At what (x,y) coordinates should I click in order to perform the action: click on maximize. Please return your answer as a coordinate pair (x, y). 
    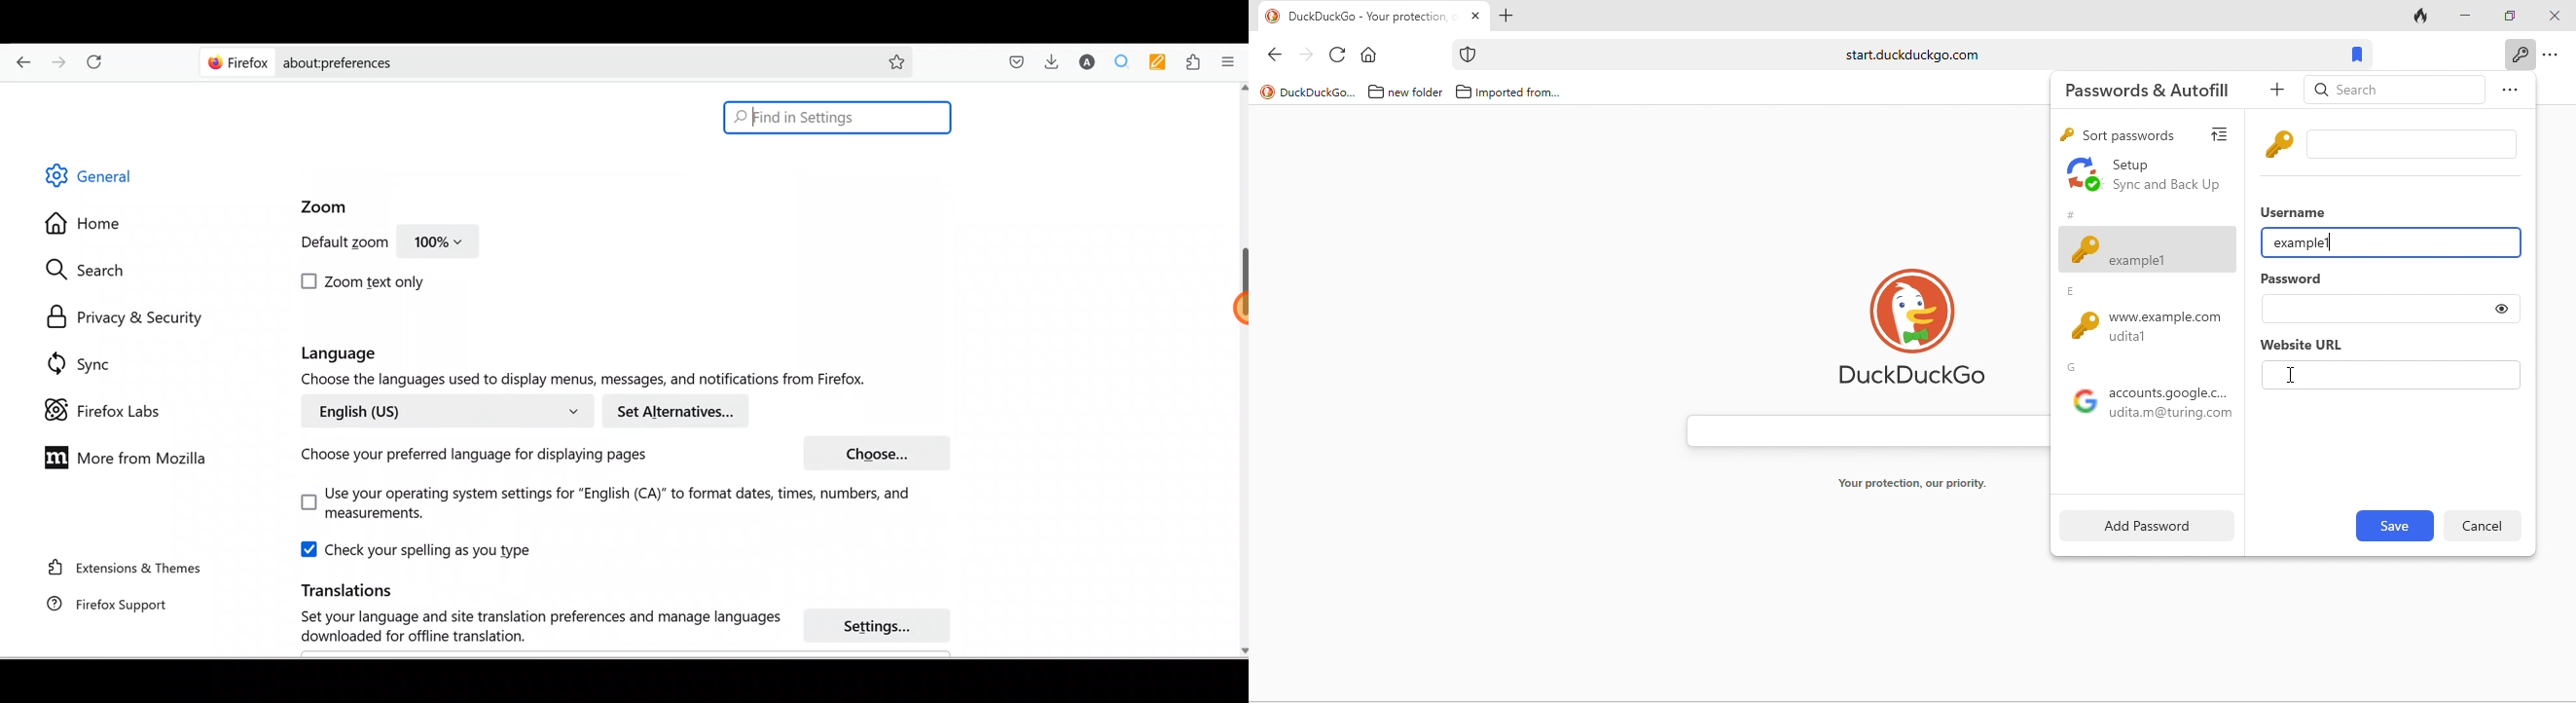
    Looking at the image, I should click on (2506, 14).